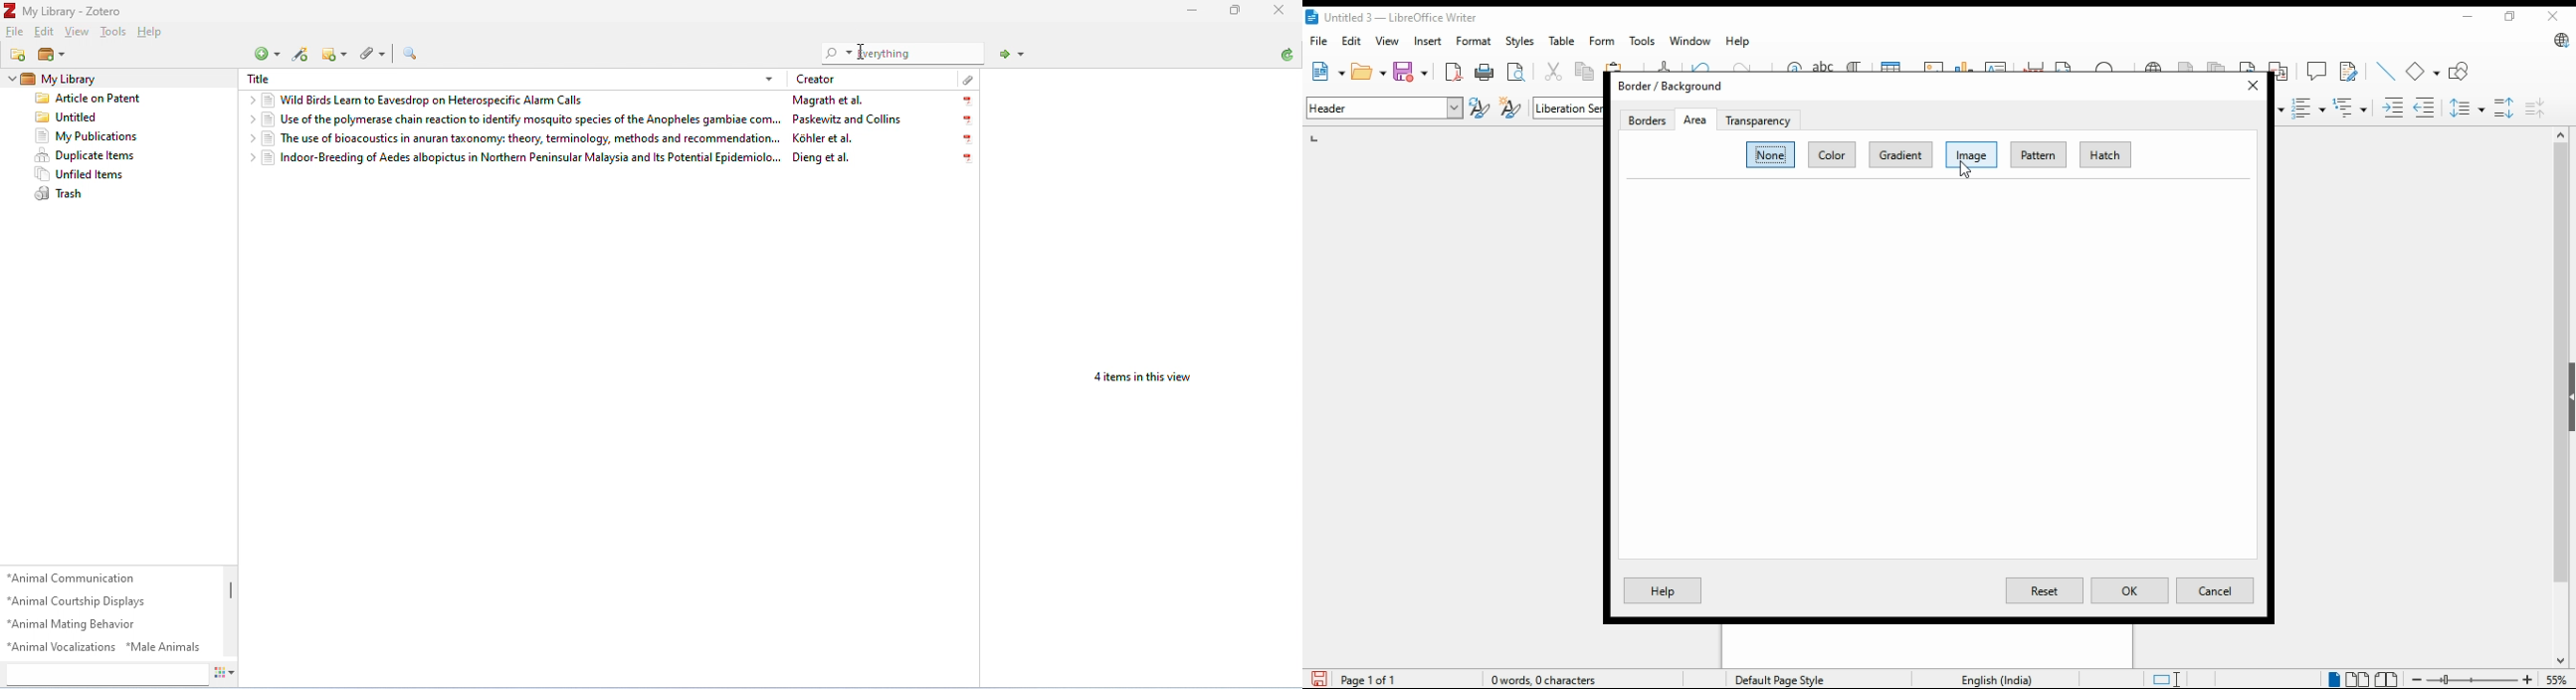  Describe the element at coordinates (225, 675) in the screenshot. I see `Actions` at that location.